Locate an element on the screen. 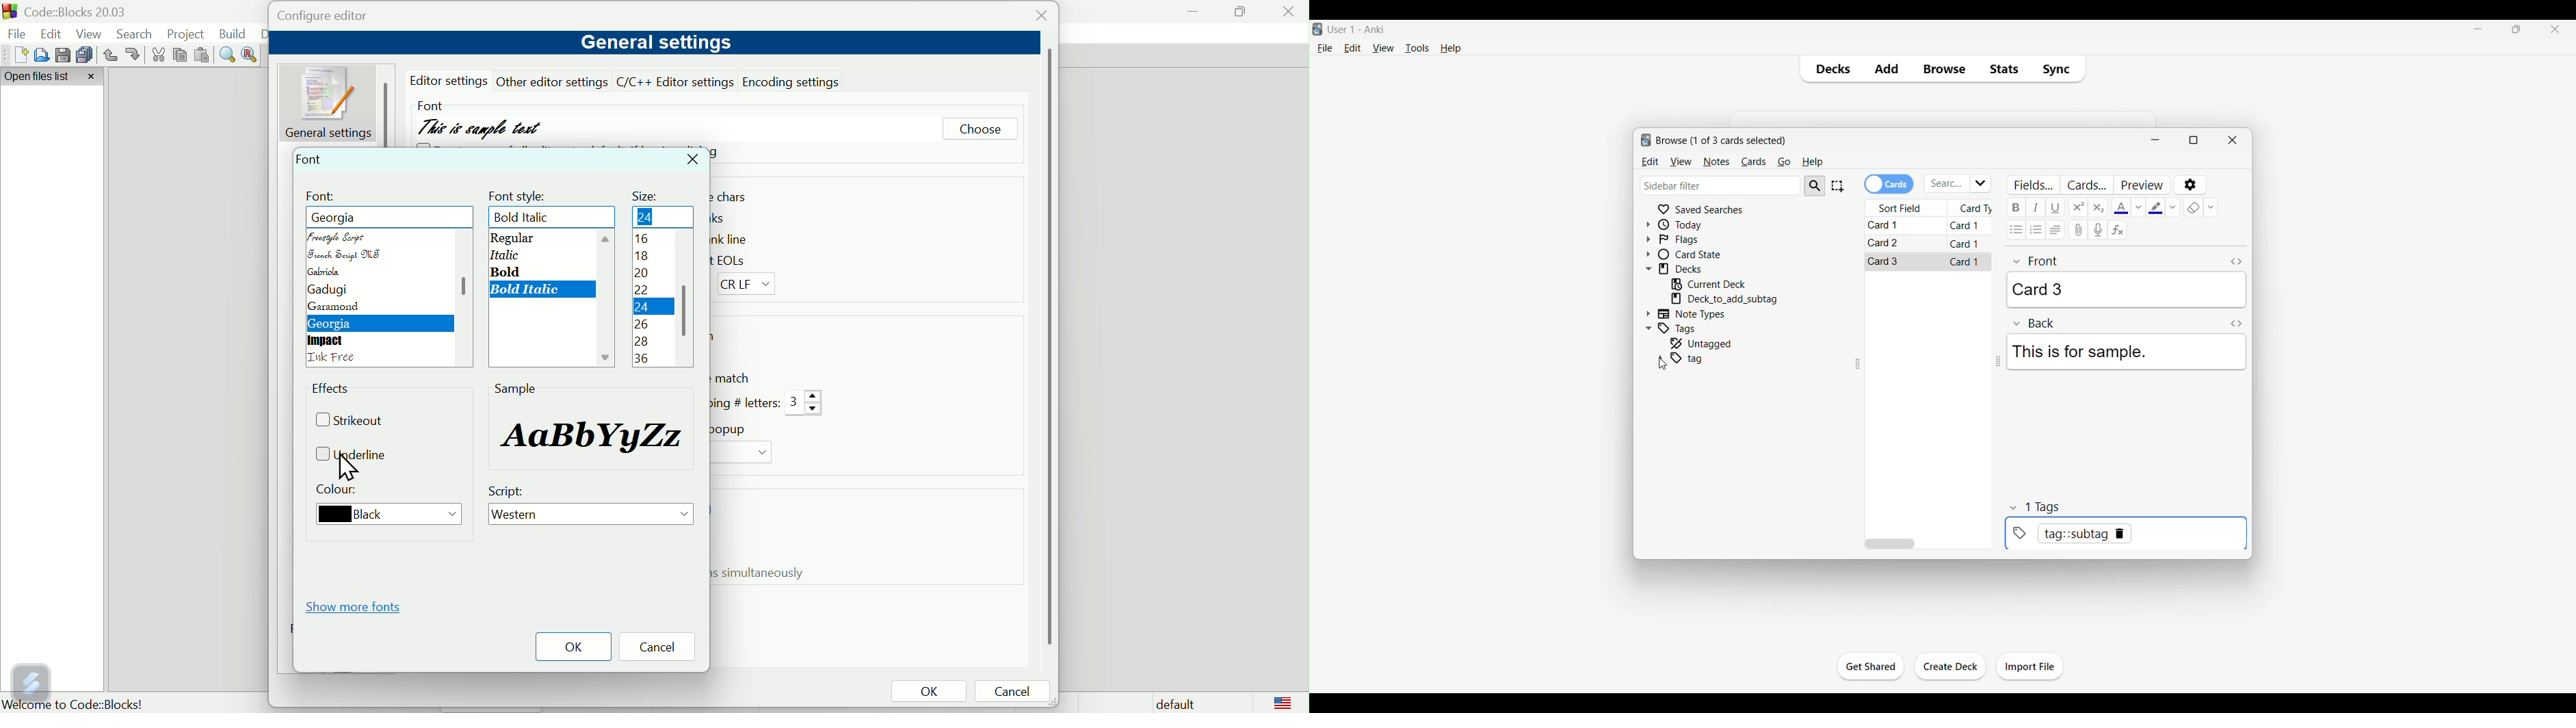 This screenshot has width=2576, height=728. Garamond is located at coordinates (336, 308).